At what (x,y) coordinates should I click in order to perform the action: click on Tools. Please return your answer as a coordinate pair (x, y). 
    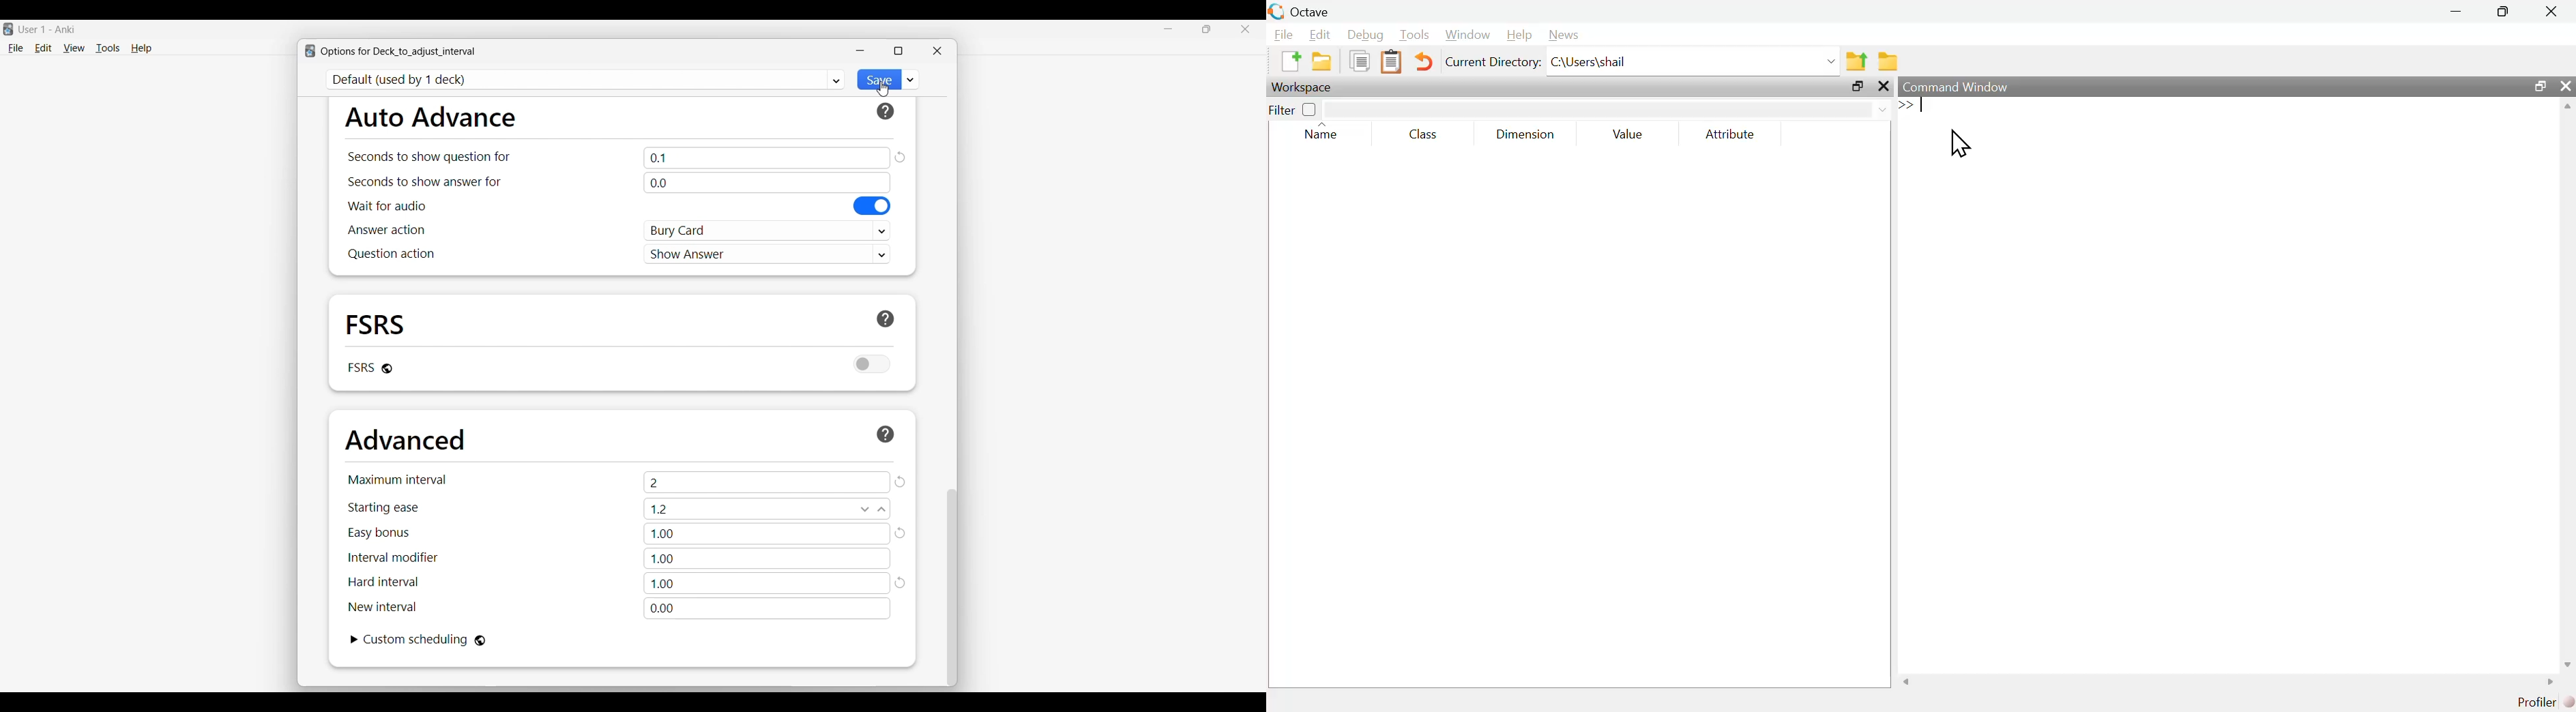
    Looking at the image, I should click on (1415, 35).